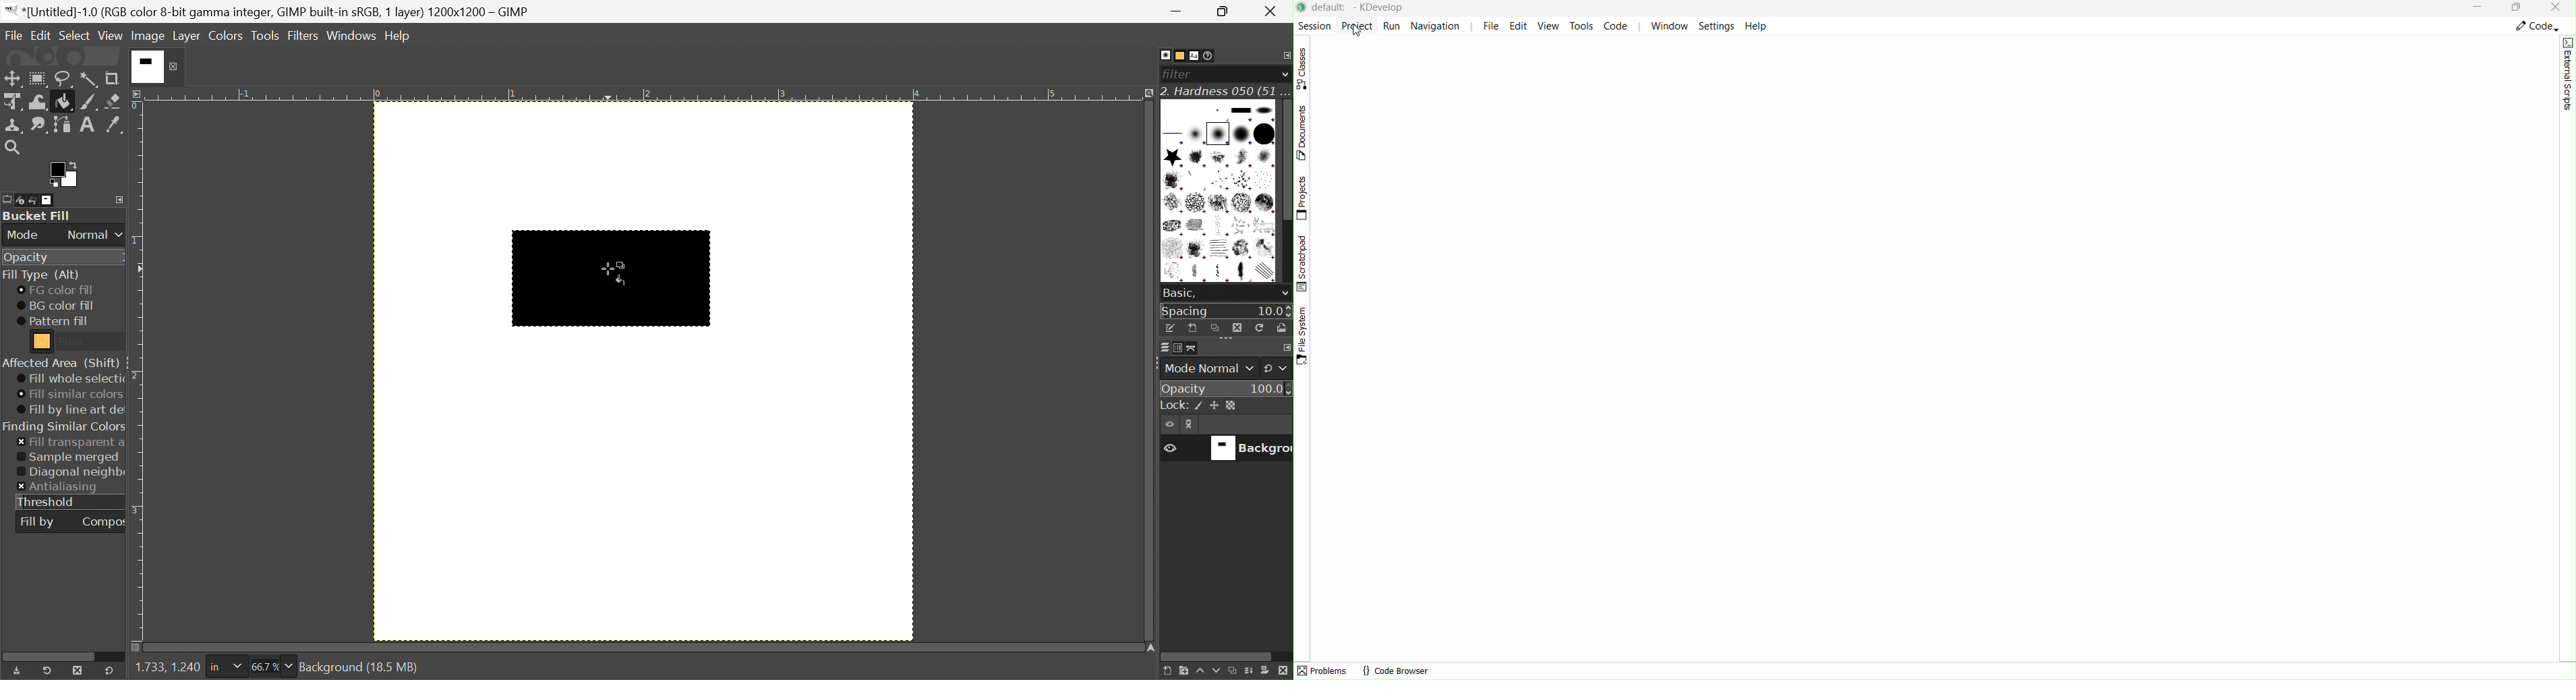 This screenshot has height=700, width=2576. I want to click on Bristles 03, so click(1266, 180).